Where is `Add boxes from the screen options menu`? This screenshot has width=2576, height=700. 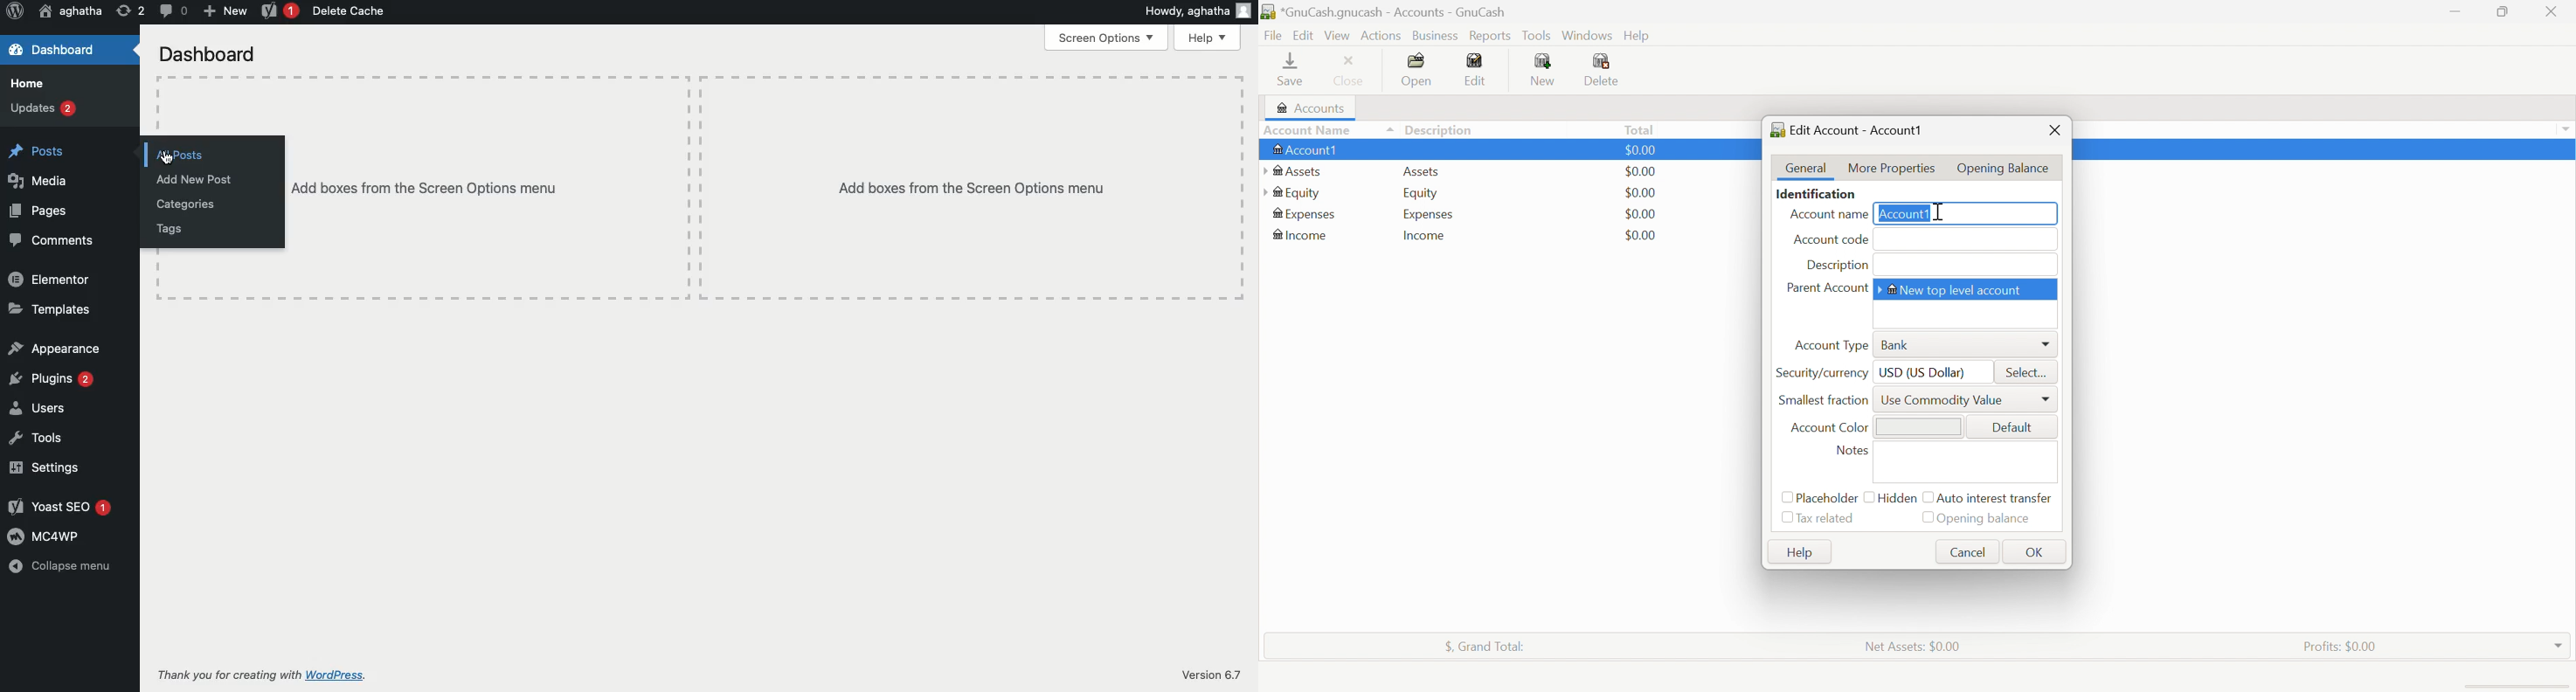 Add boxes from the screen options menu is located at coordinates (767, 189).